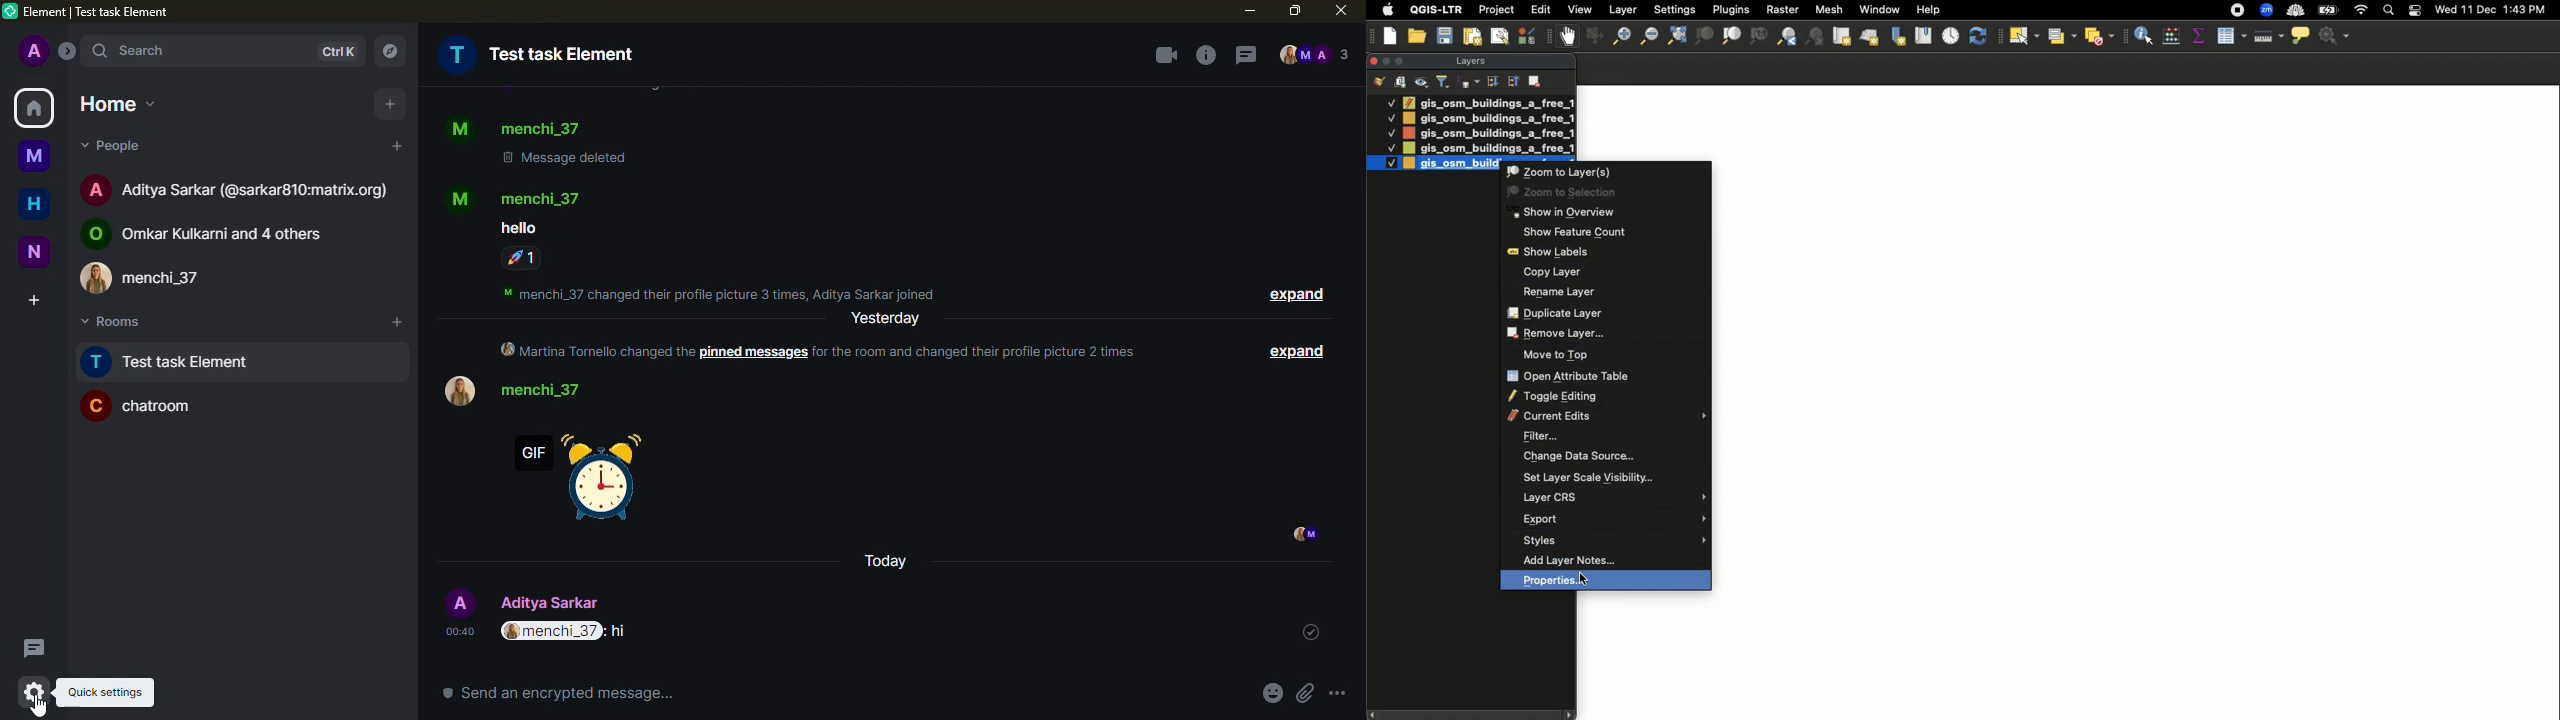  What do you see at coordinates (460, 603) in the screenshot?
I see `profile` at bounding box center [460, 603].